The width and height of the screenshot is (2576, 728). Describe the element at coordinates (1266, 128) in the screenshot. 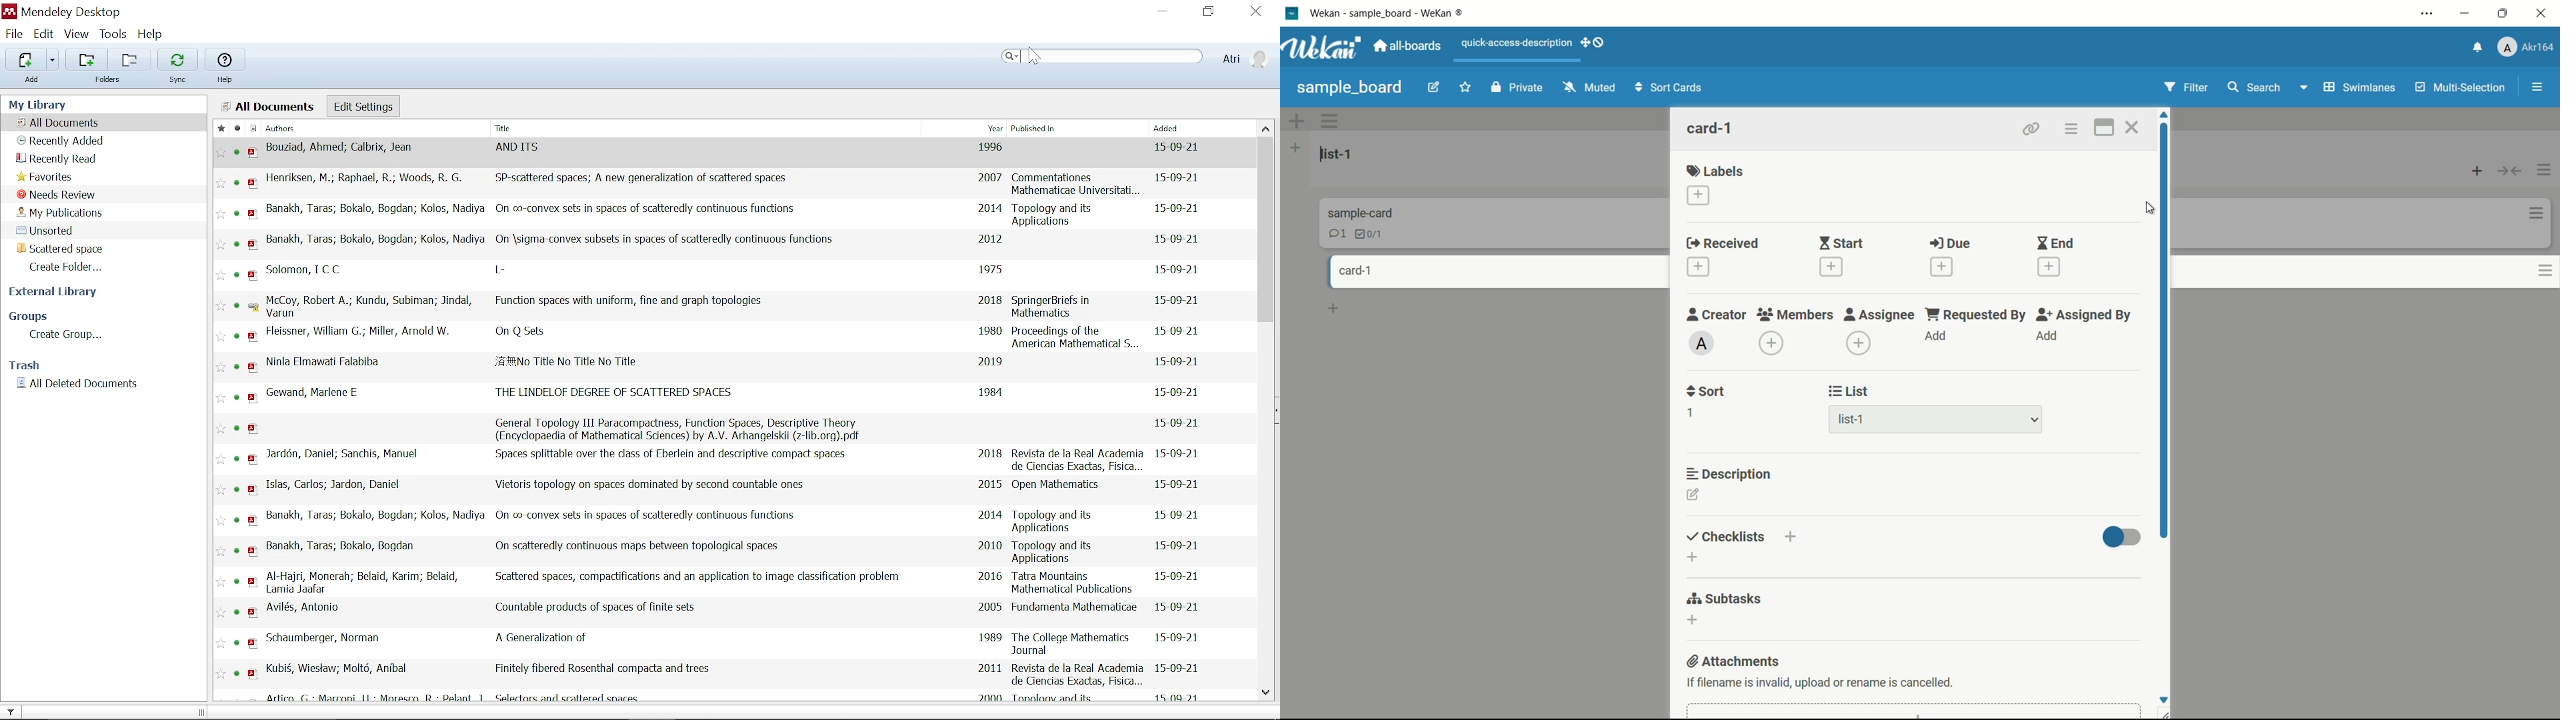

I see `Move up in all files` at that location.